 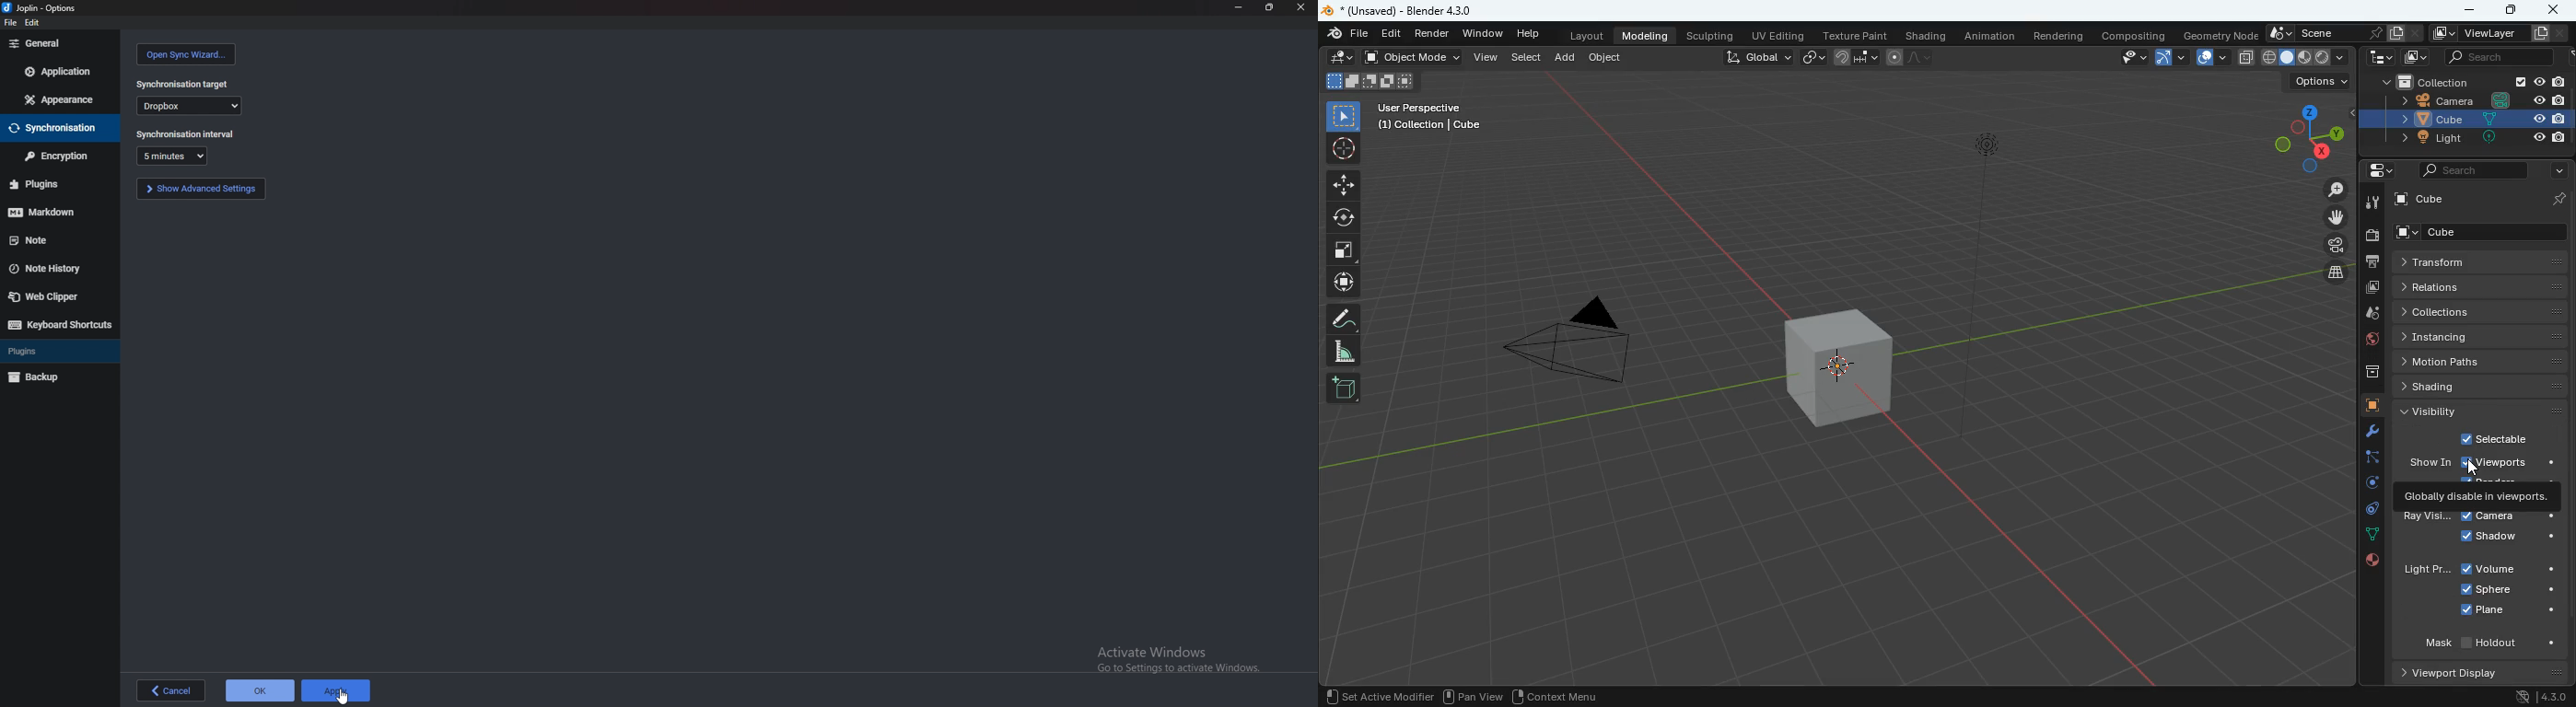 I want to click on cursor, so click(x=343, y=697).